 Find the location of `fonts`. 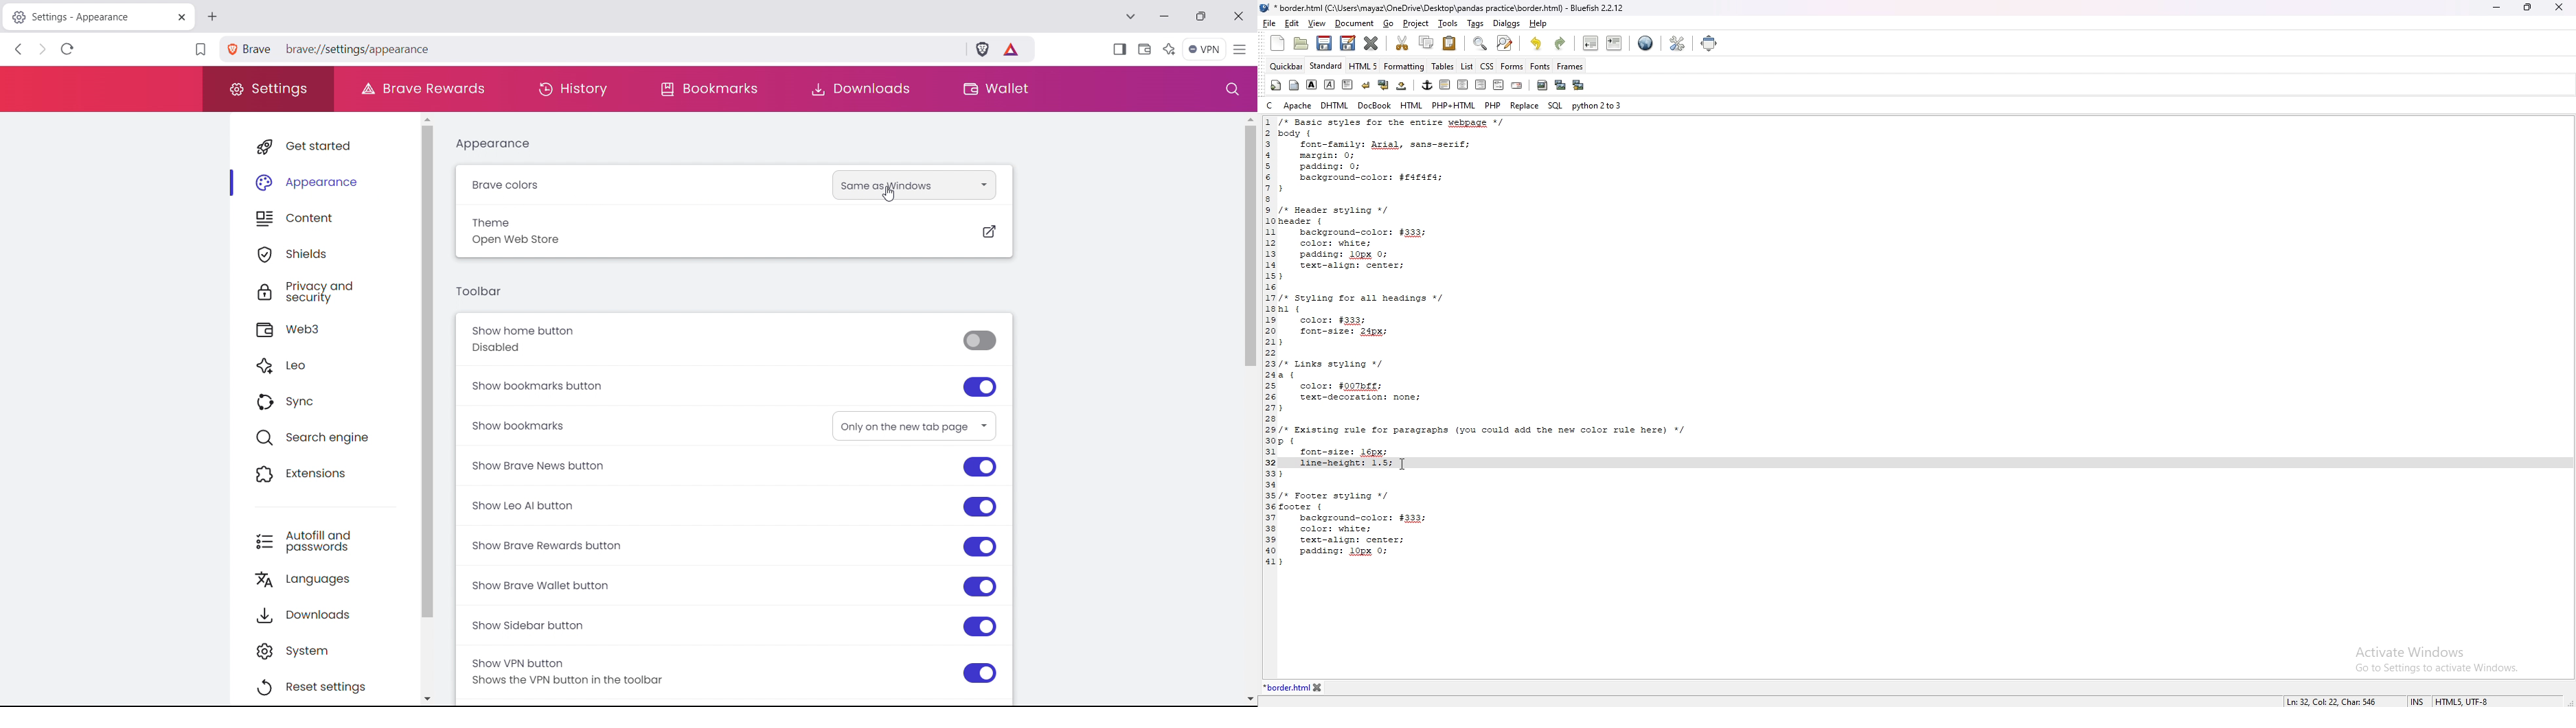

fonts is located at coordinates (1540, 66).